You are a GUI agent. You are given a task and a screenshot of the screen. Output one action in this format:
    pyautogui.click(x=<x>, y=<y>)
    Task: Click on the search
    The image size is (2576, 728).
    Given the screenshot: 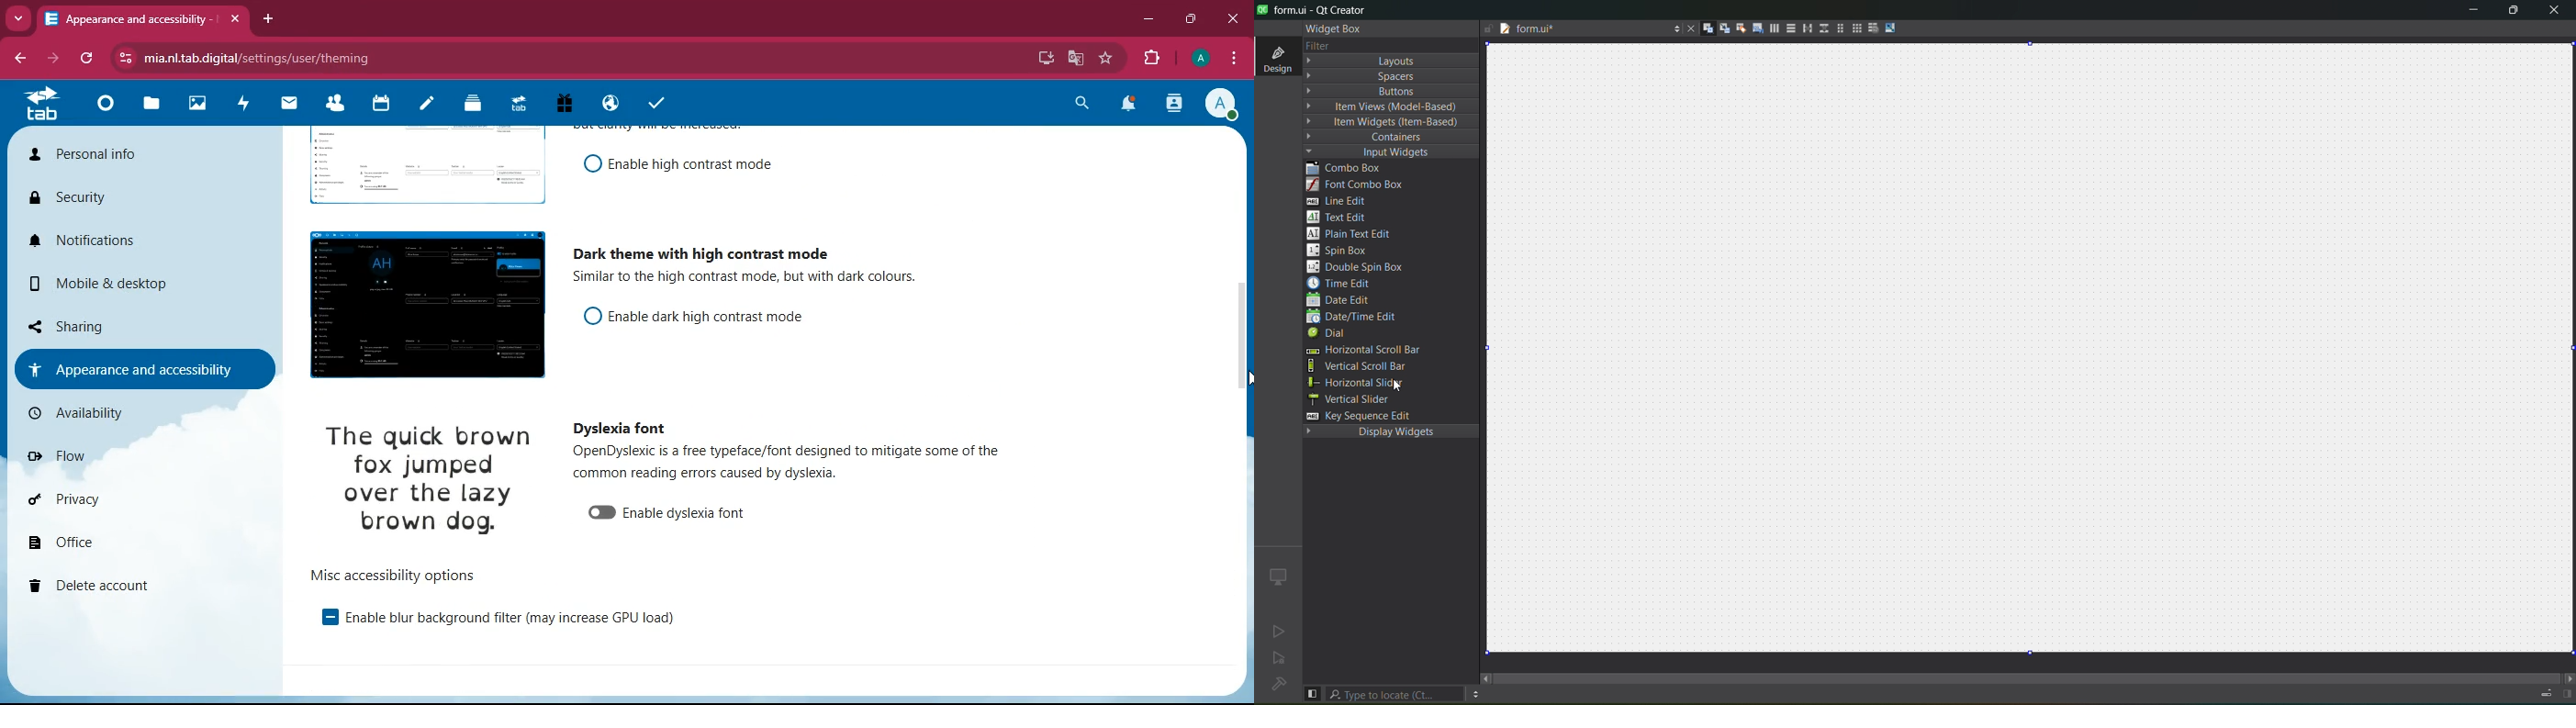 What is the action you would take?
    pyautogui.click(x=1077, y=105)
    